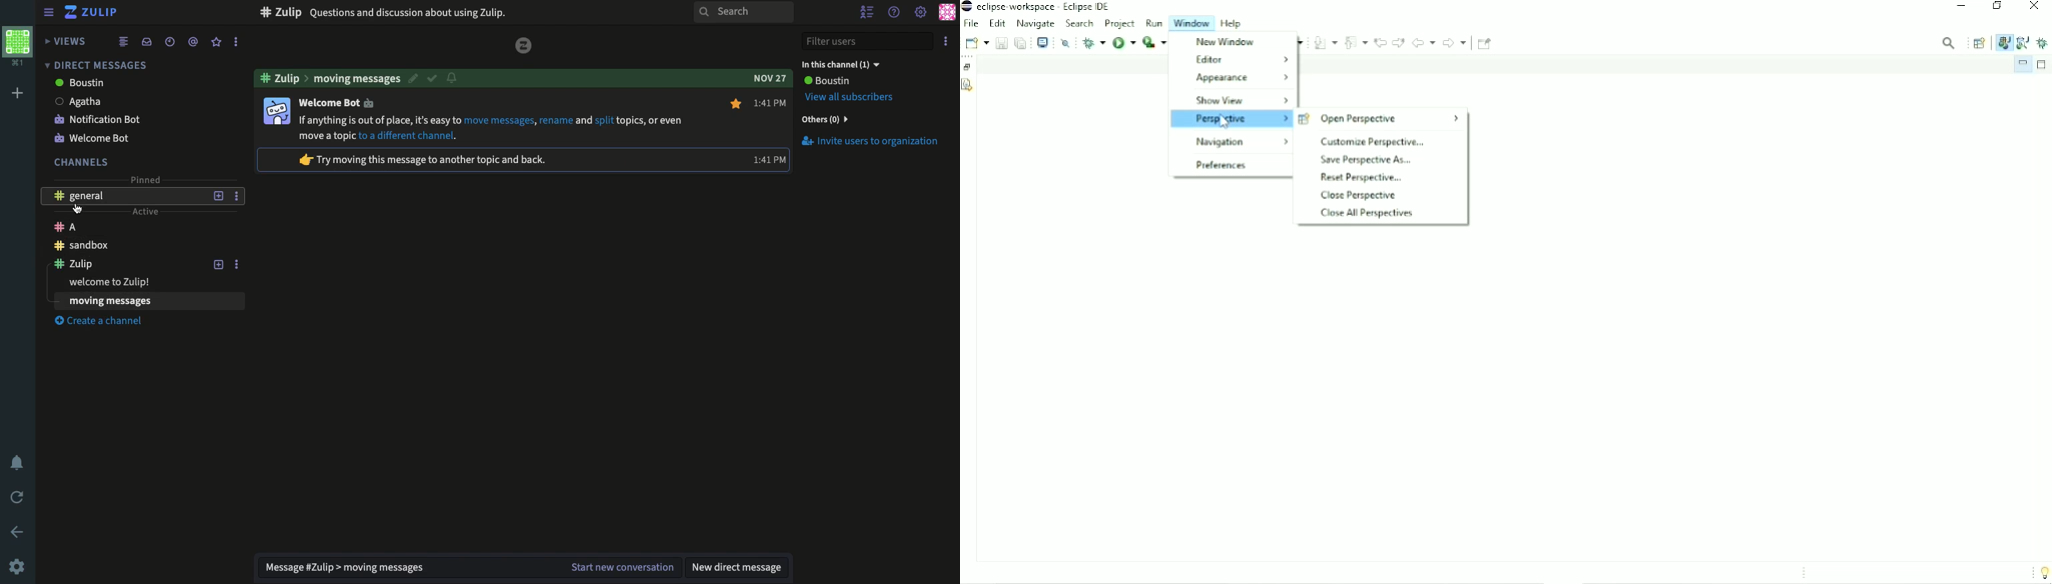  Describe the element at coordinates (106, 322) in the screenshot. I see `Create a channel` at that location.